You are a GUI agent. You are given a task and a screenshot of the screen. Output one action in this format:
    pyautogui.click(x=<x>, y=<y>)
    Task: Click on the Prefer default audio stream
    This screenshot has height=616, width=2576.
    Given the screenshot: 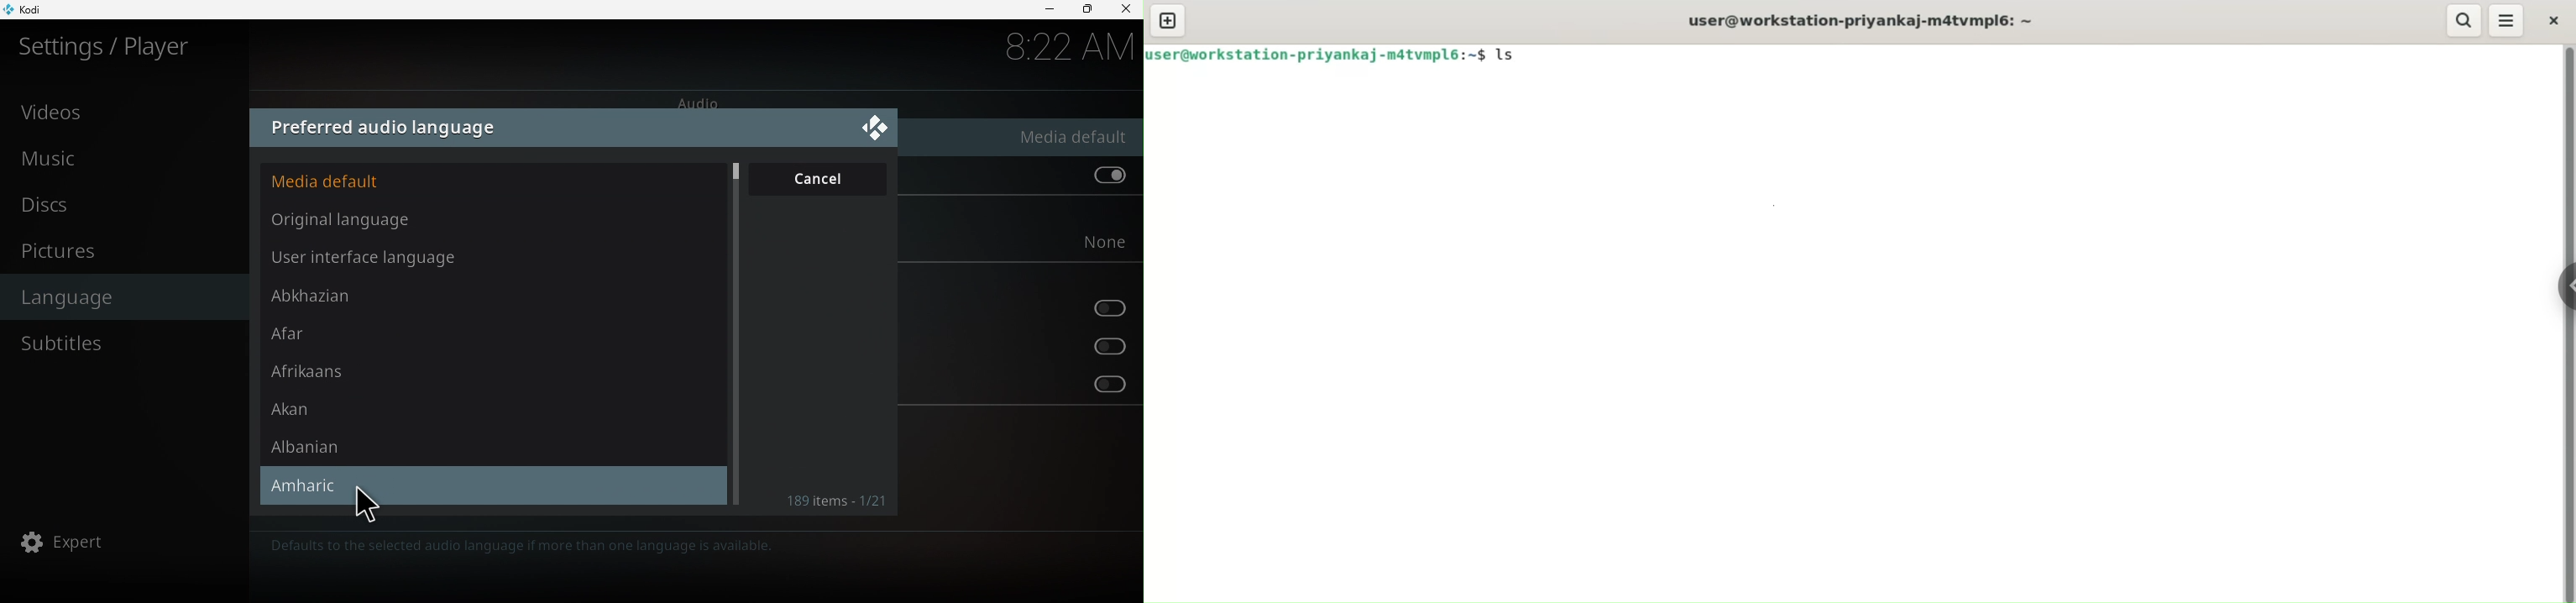 What is the action you would take?
    pyautogui.click(x=1106, y=174)
    